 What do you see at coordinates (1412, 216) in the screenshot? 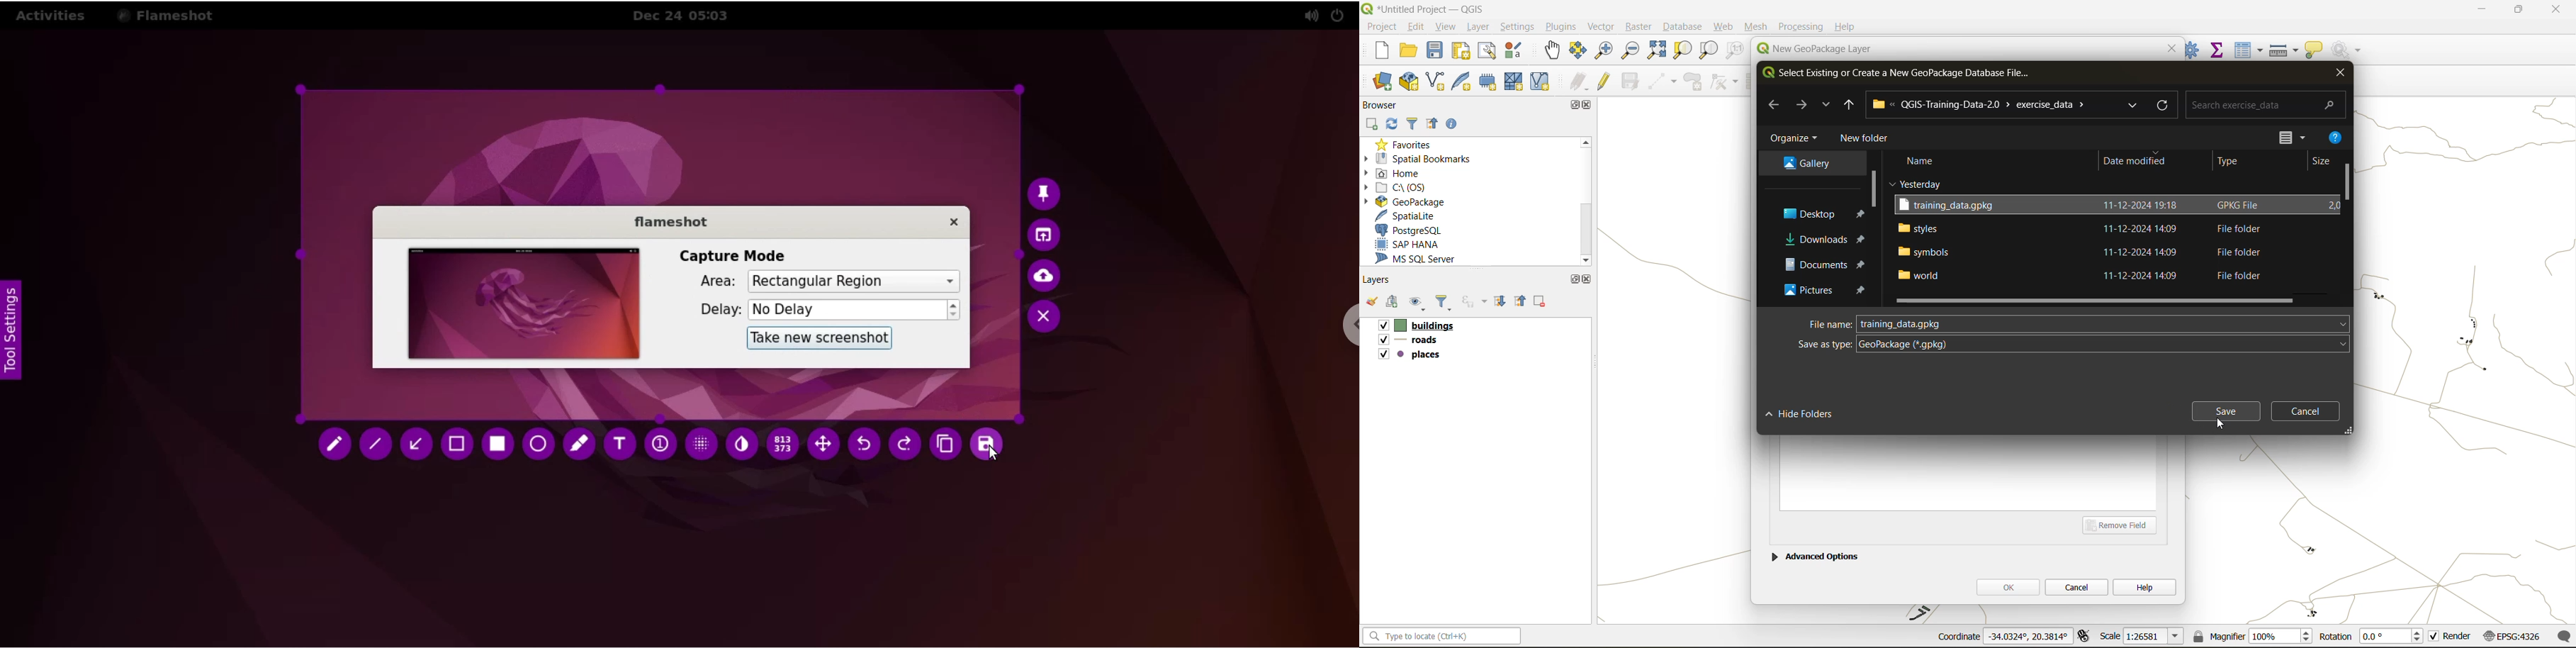
I see `spatialite` at bounding box center [1412, 216].